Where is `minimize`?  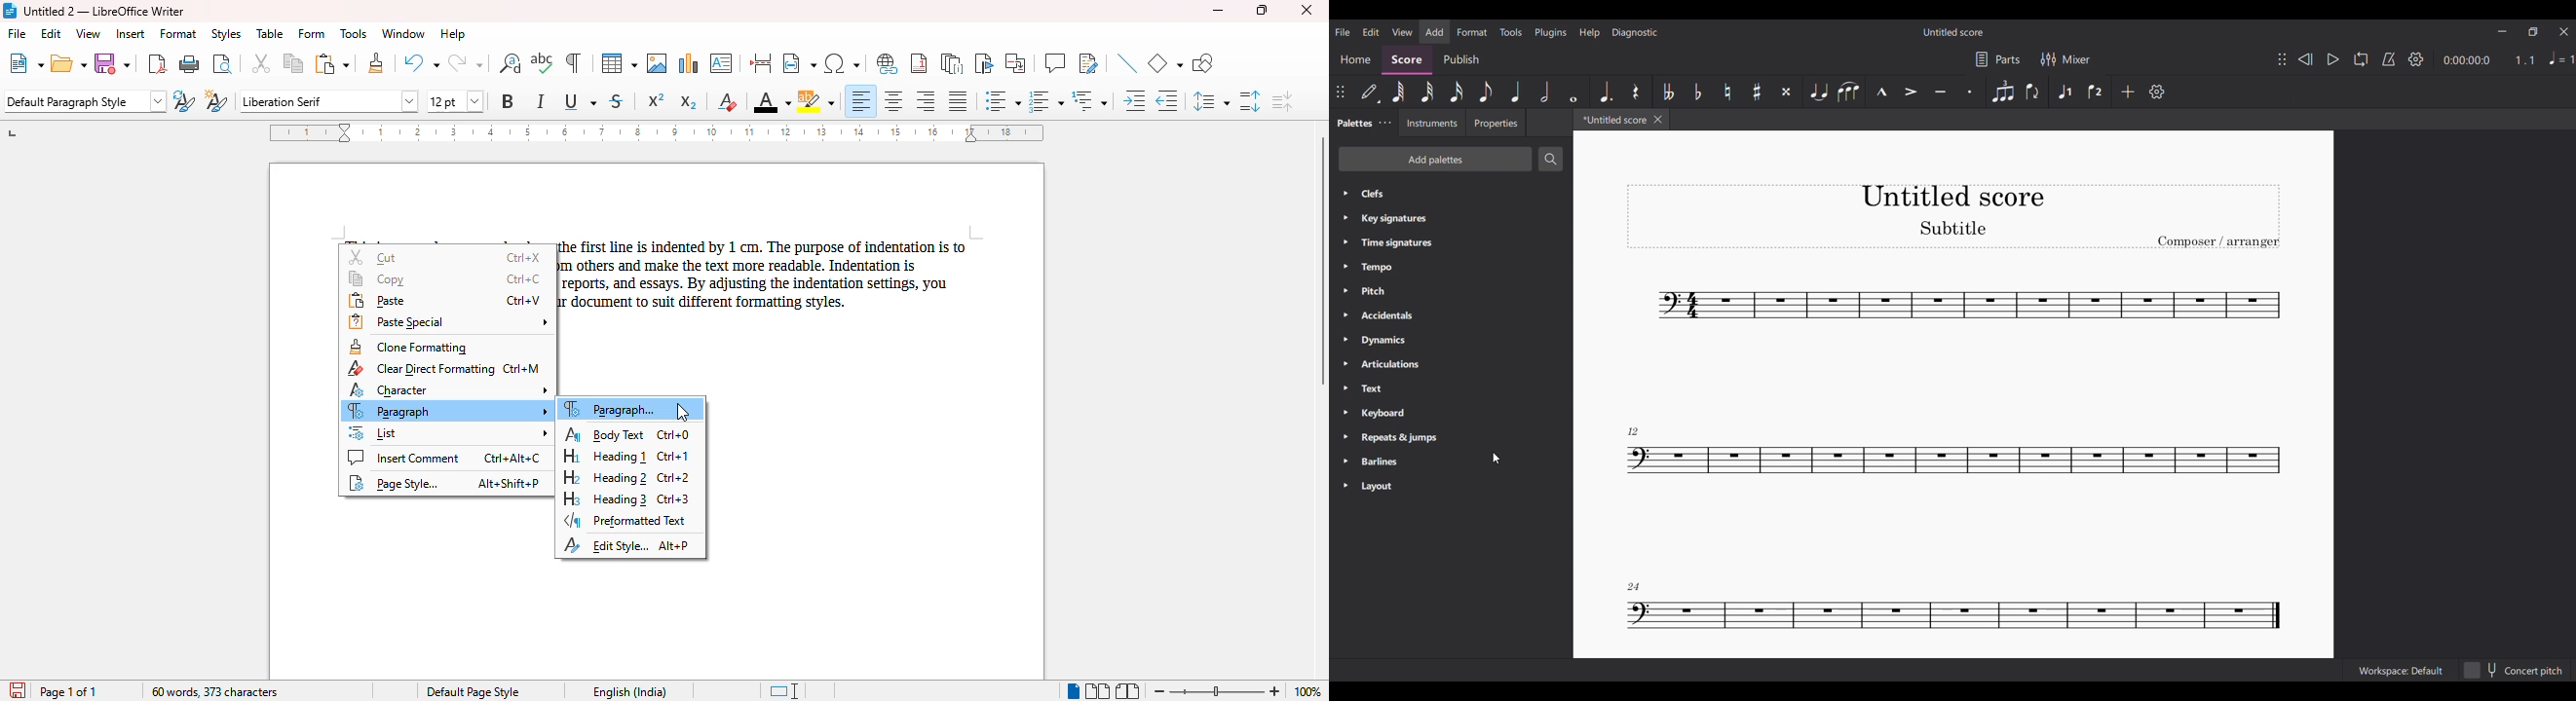 minimize is located at coordinates (1219, 11).